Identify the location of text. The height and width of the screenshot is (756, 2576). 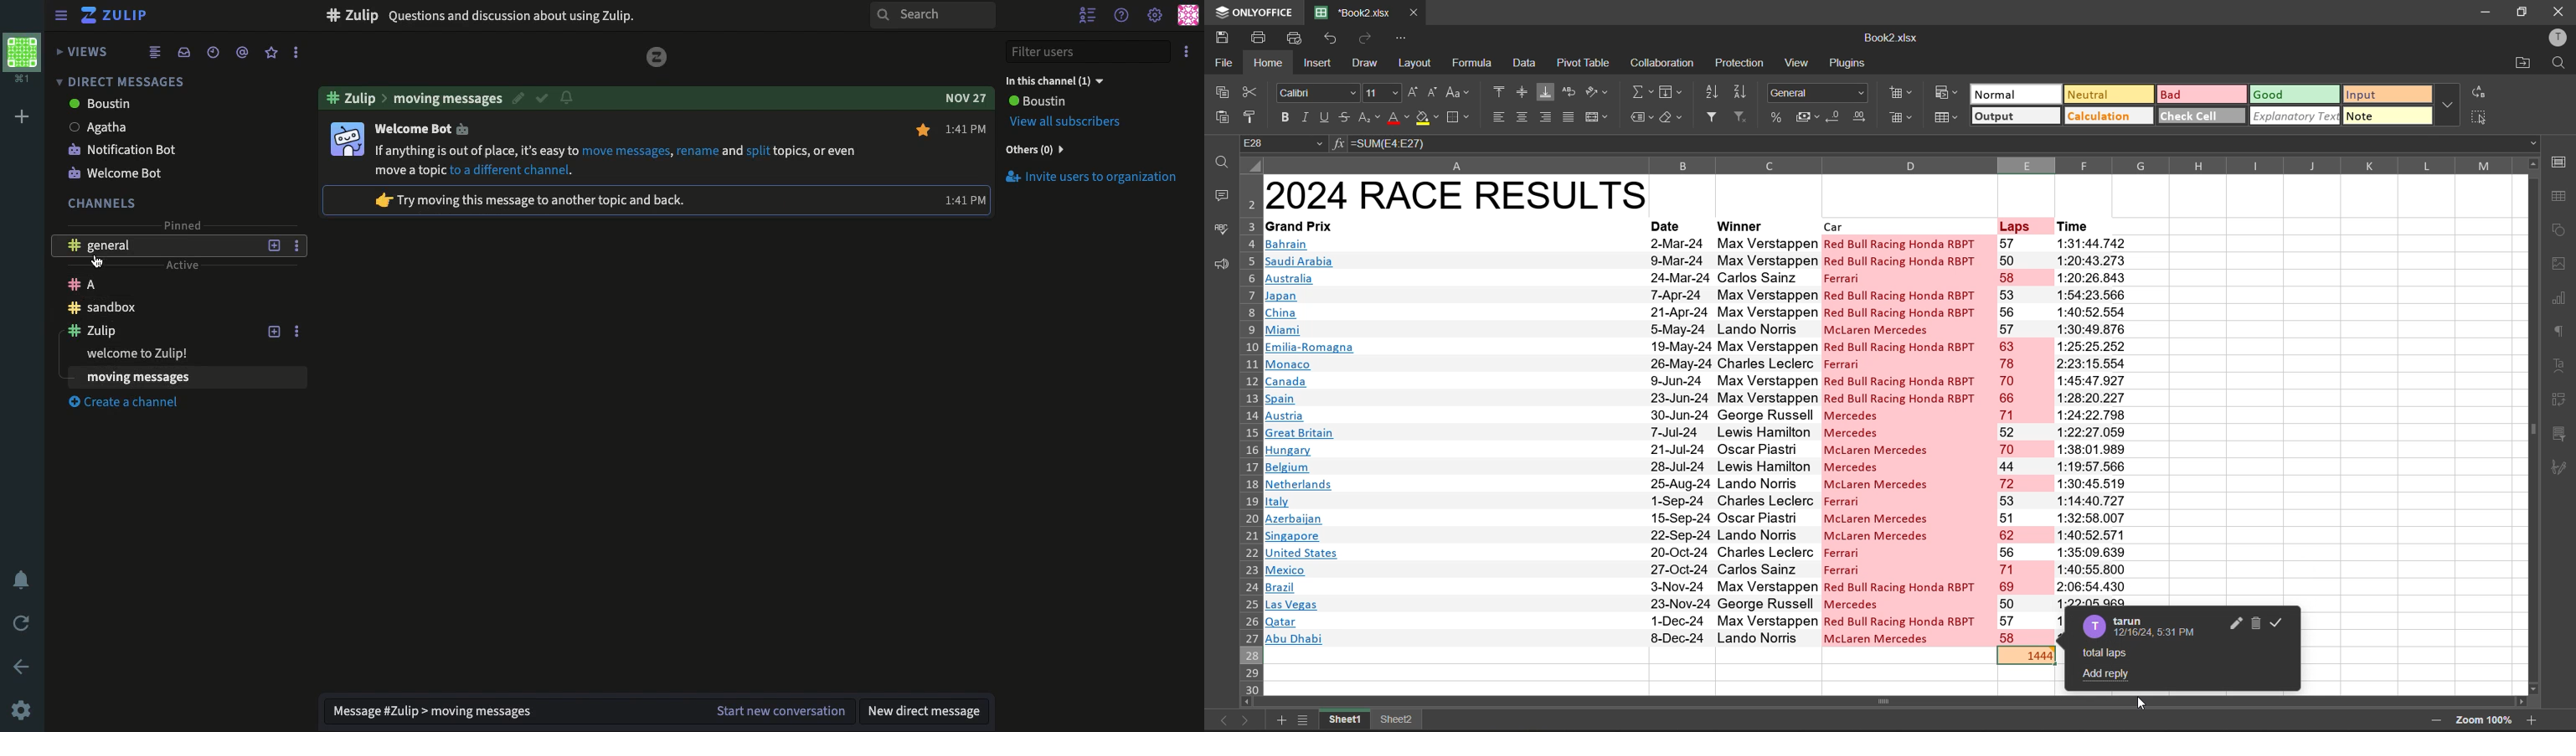
(2558, 363).